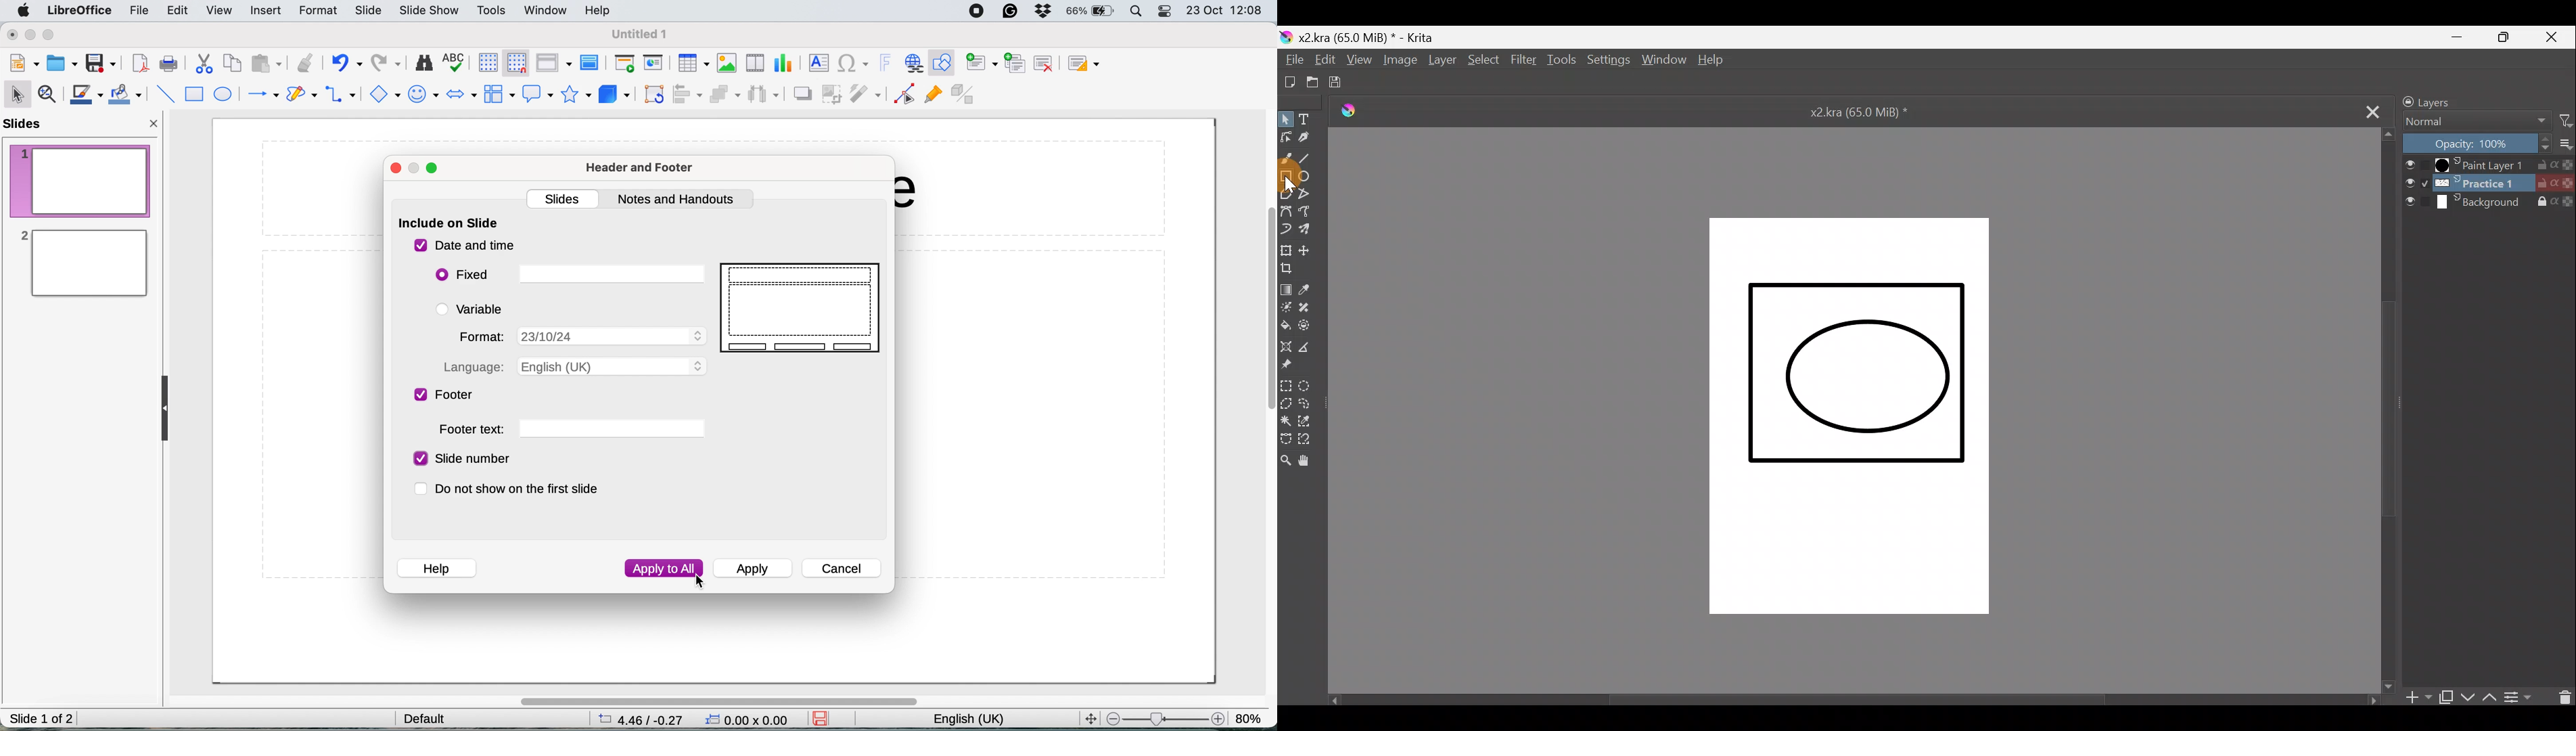 The image size is (2576, 756). What do you see at coordinates (431, 12) in the screenshot?
I see `slide show` at bounding box center [431, 12].